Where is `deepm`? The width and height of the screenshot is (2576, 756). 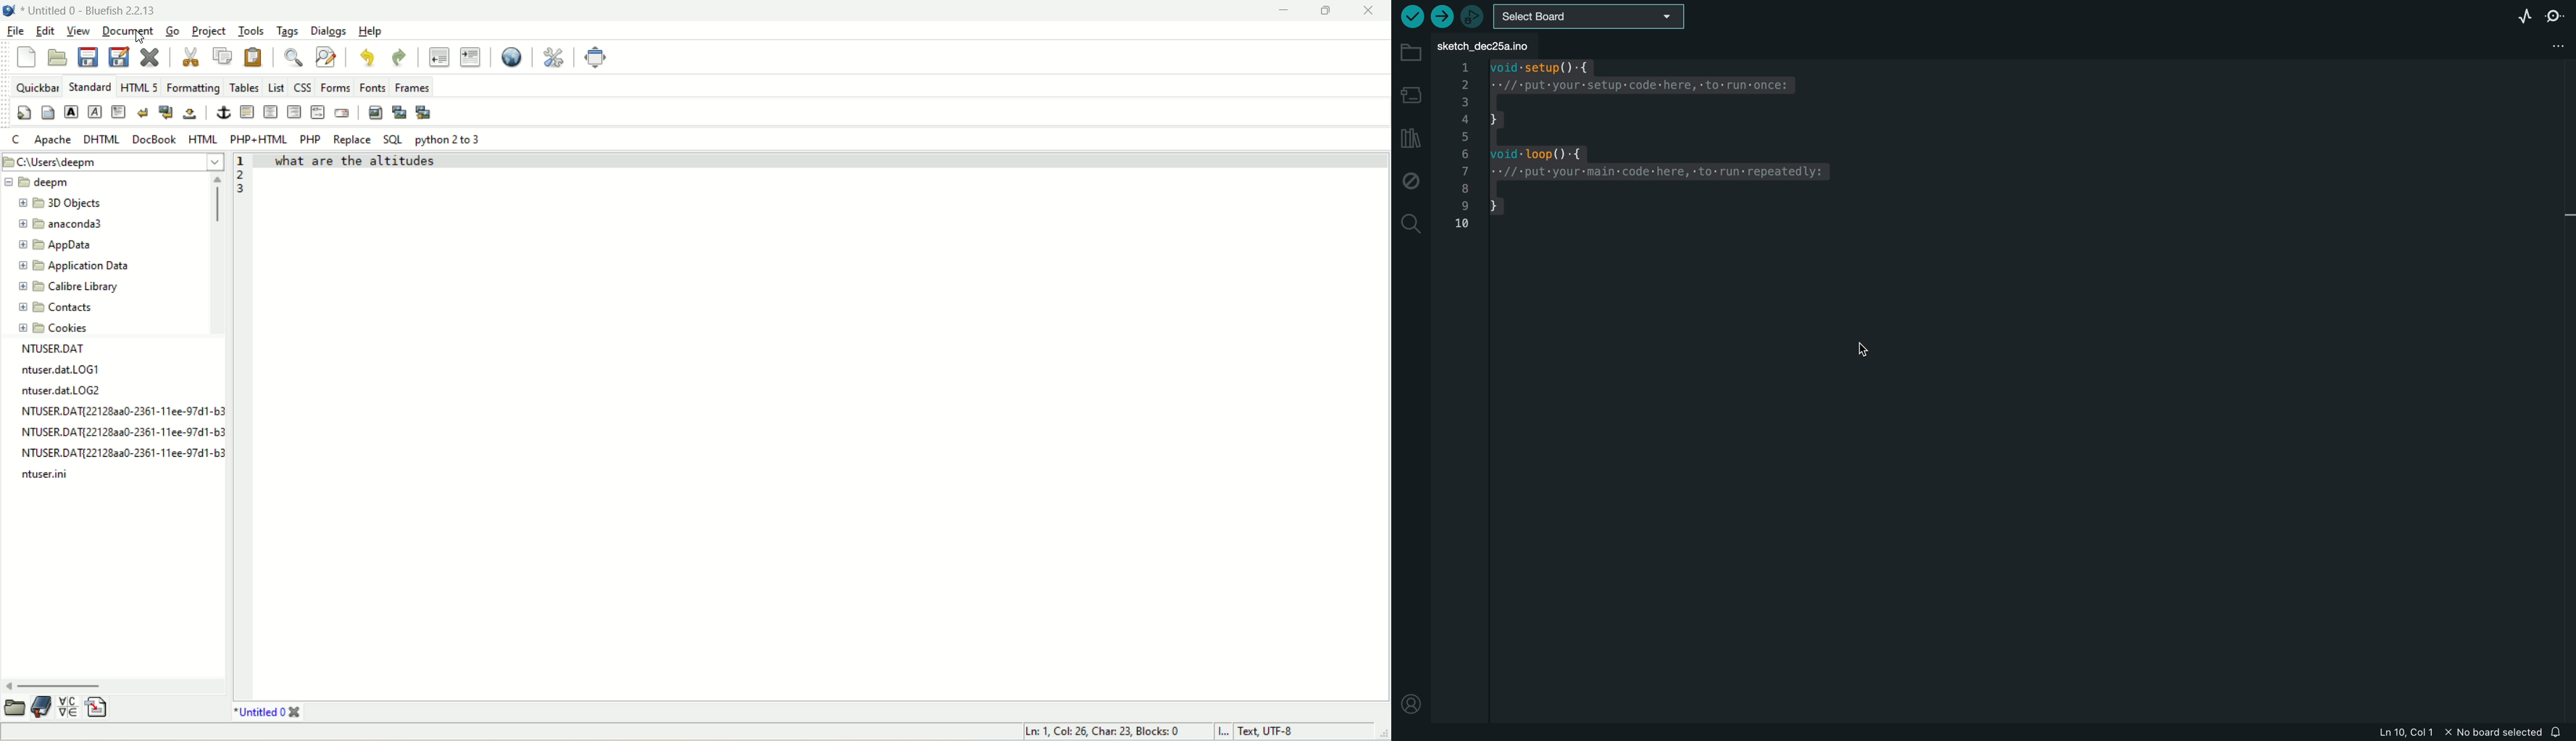
deepm is located at coordinates (82, 181).